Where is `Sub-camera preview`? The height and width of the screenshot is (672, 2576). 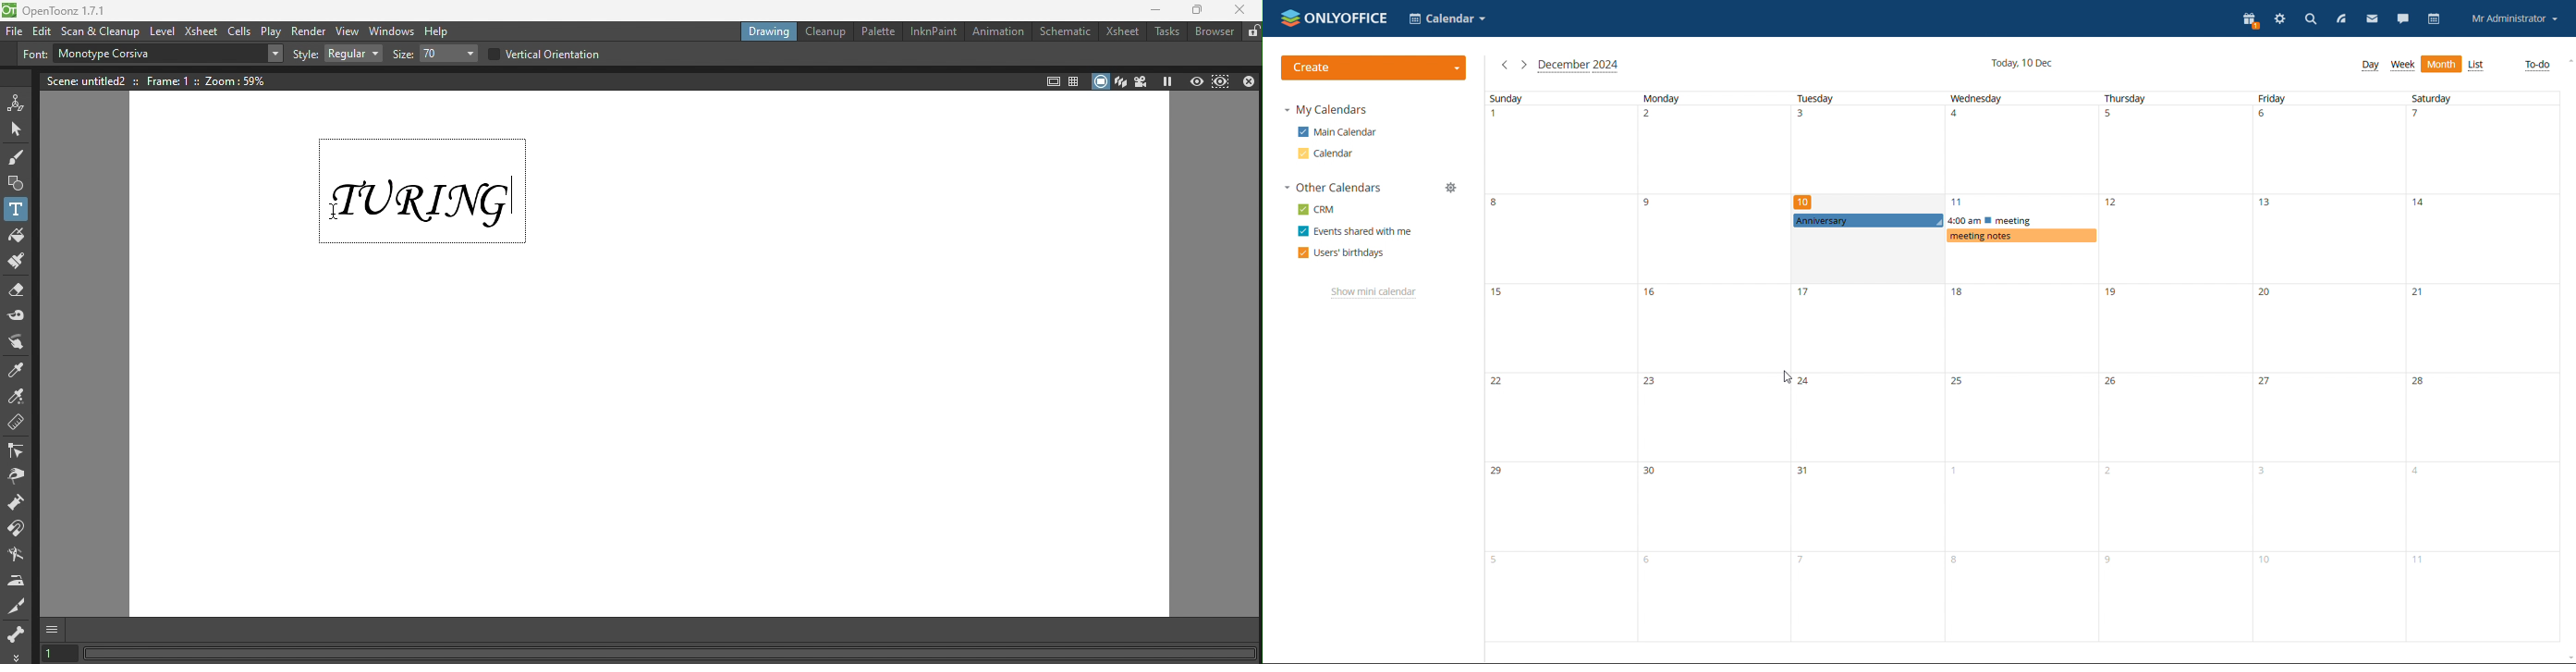
Sub-camera preview is located at coordinates (1221, 81).